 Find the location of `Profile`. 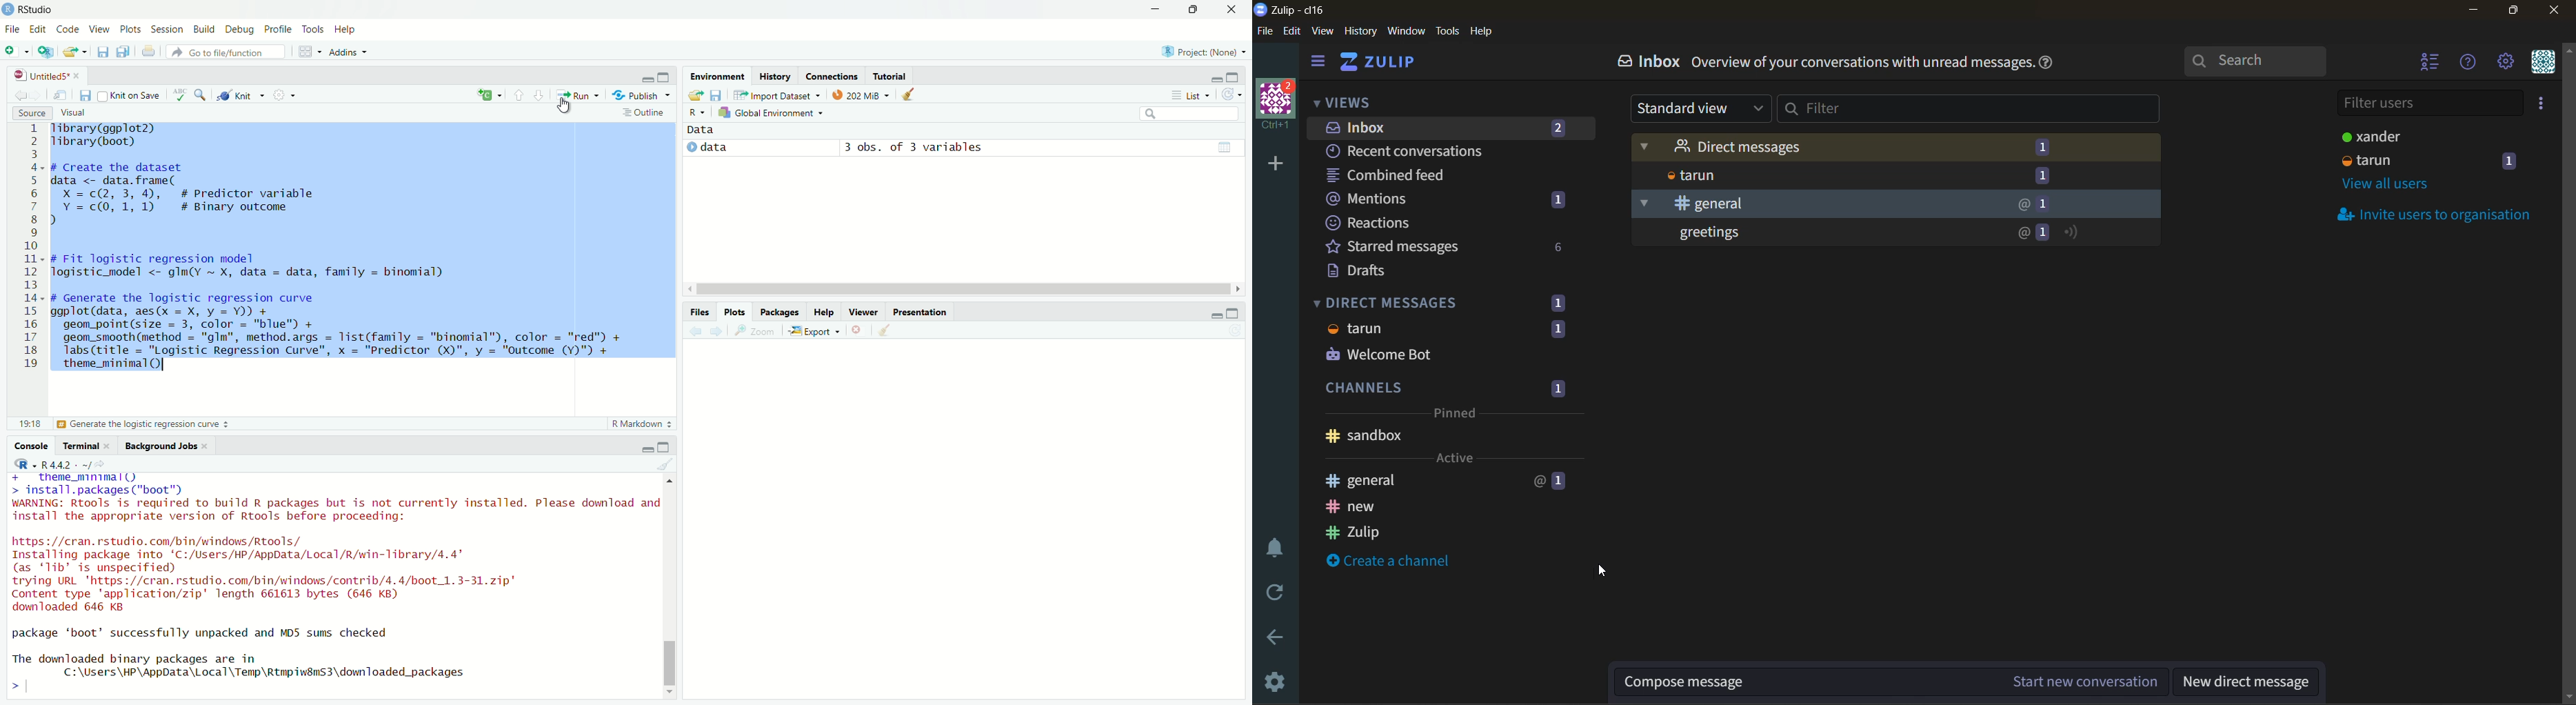

Profile is located at coordinates (277, 29).